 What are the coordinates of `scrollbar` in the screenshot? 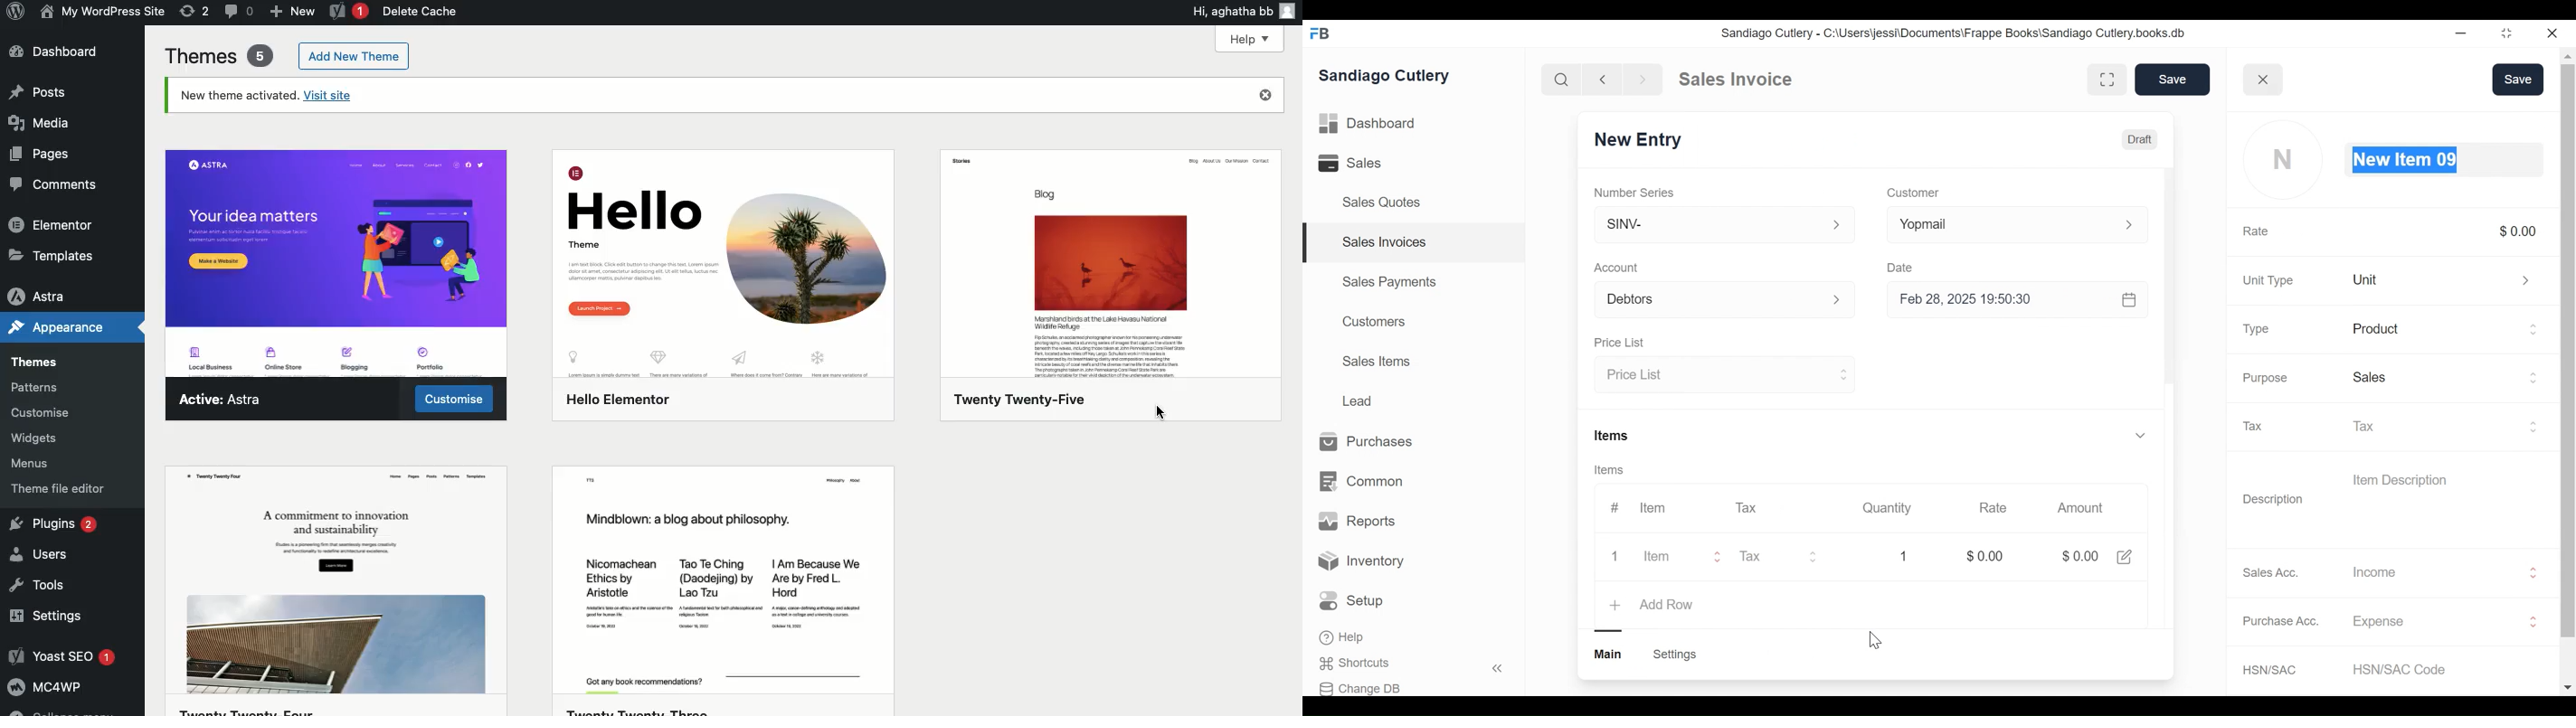 It's located at (4078, 562).